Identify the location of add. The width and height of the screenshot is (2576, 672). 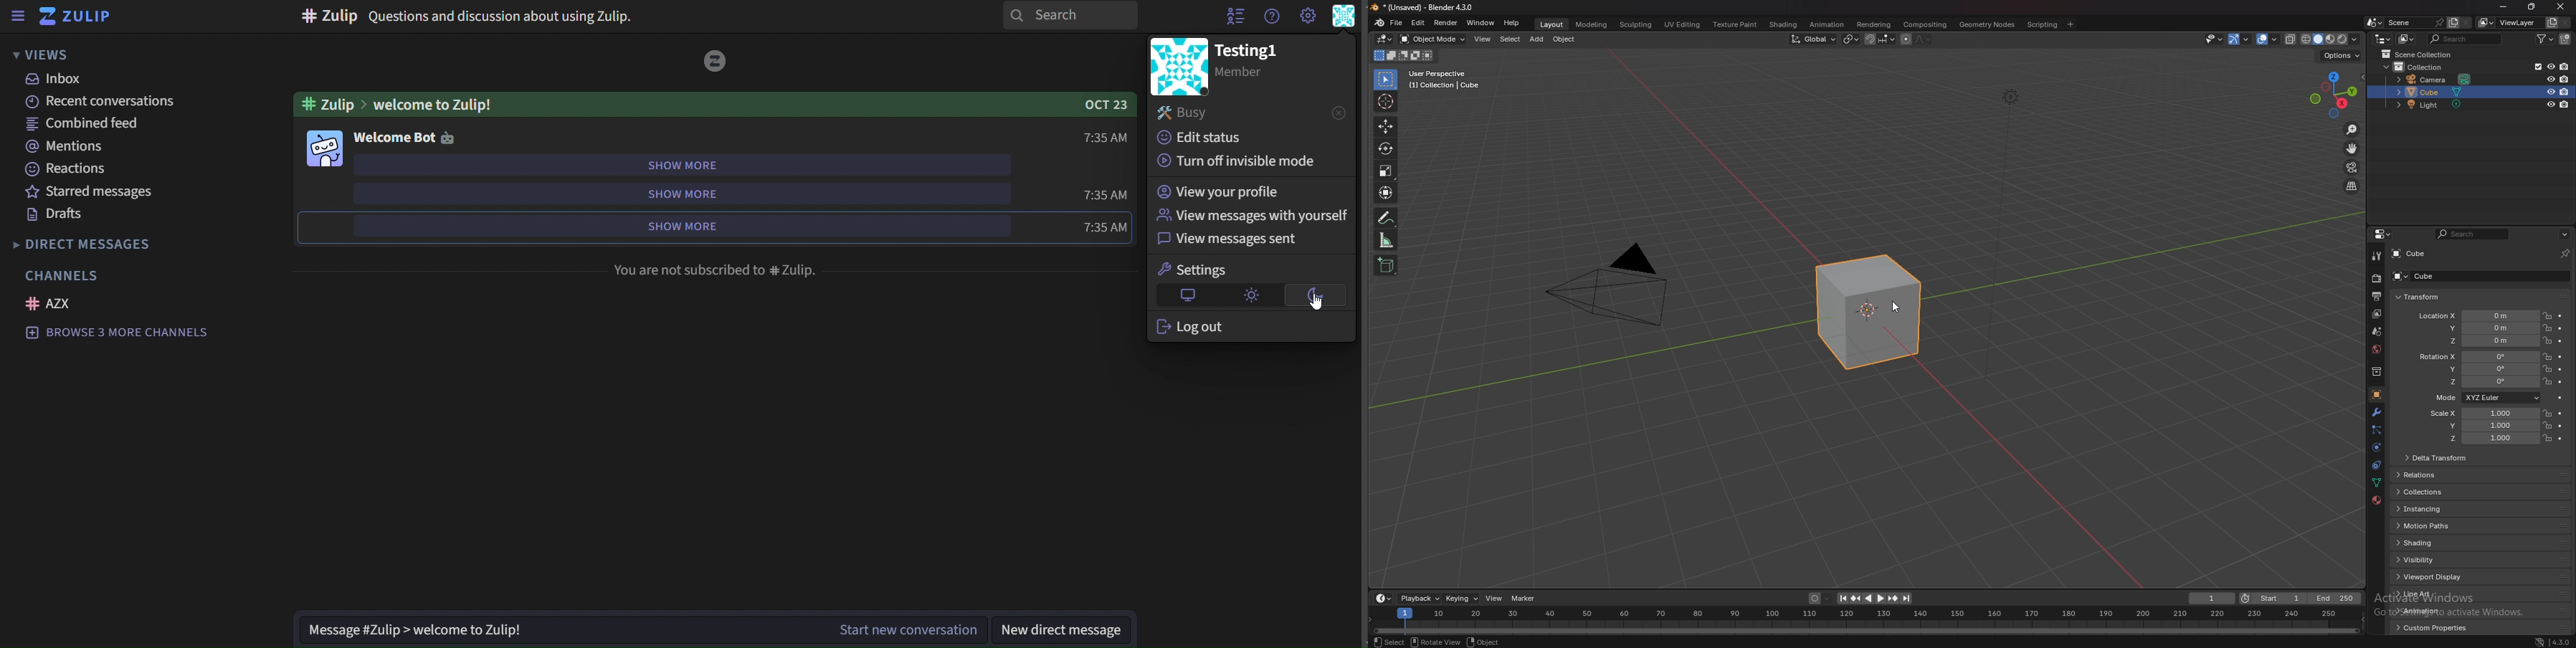
(1537, 39).